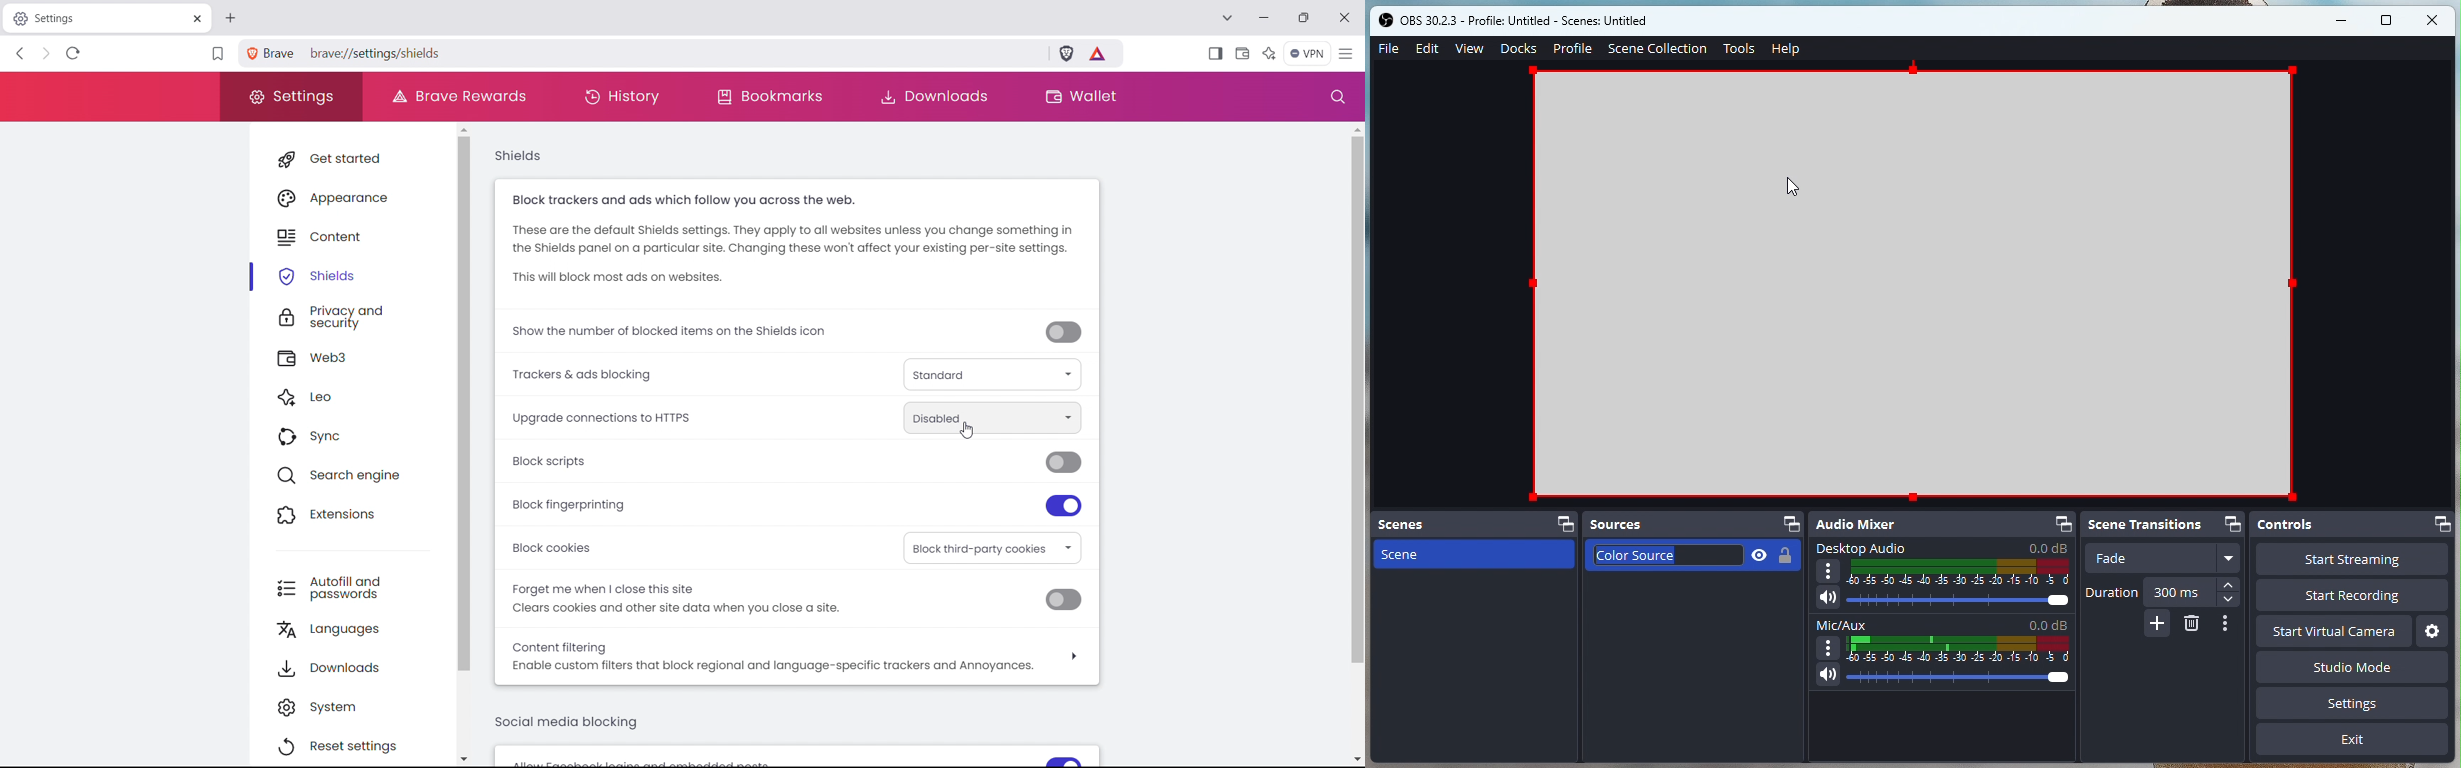 This screenshot has width=2464, height=784. I want to click on downloads, so click(358, 666).